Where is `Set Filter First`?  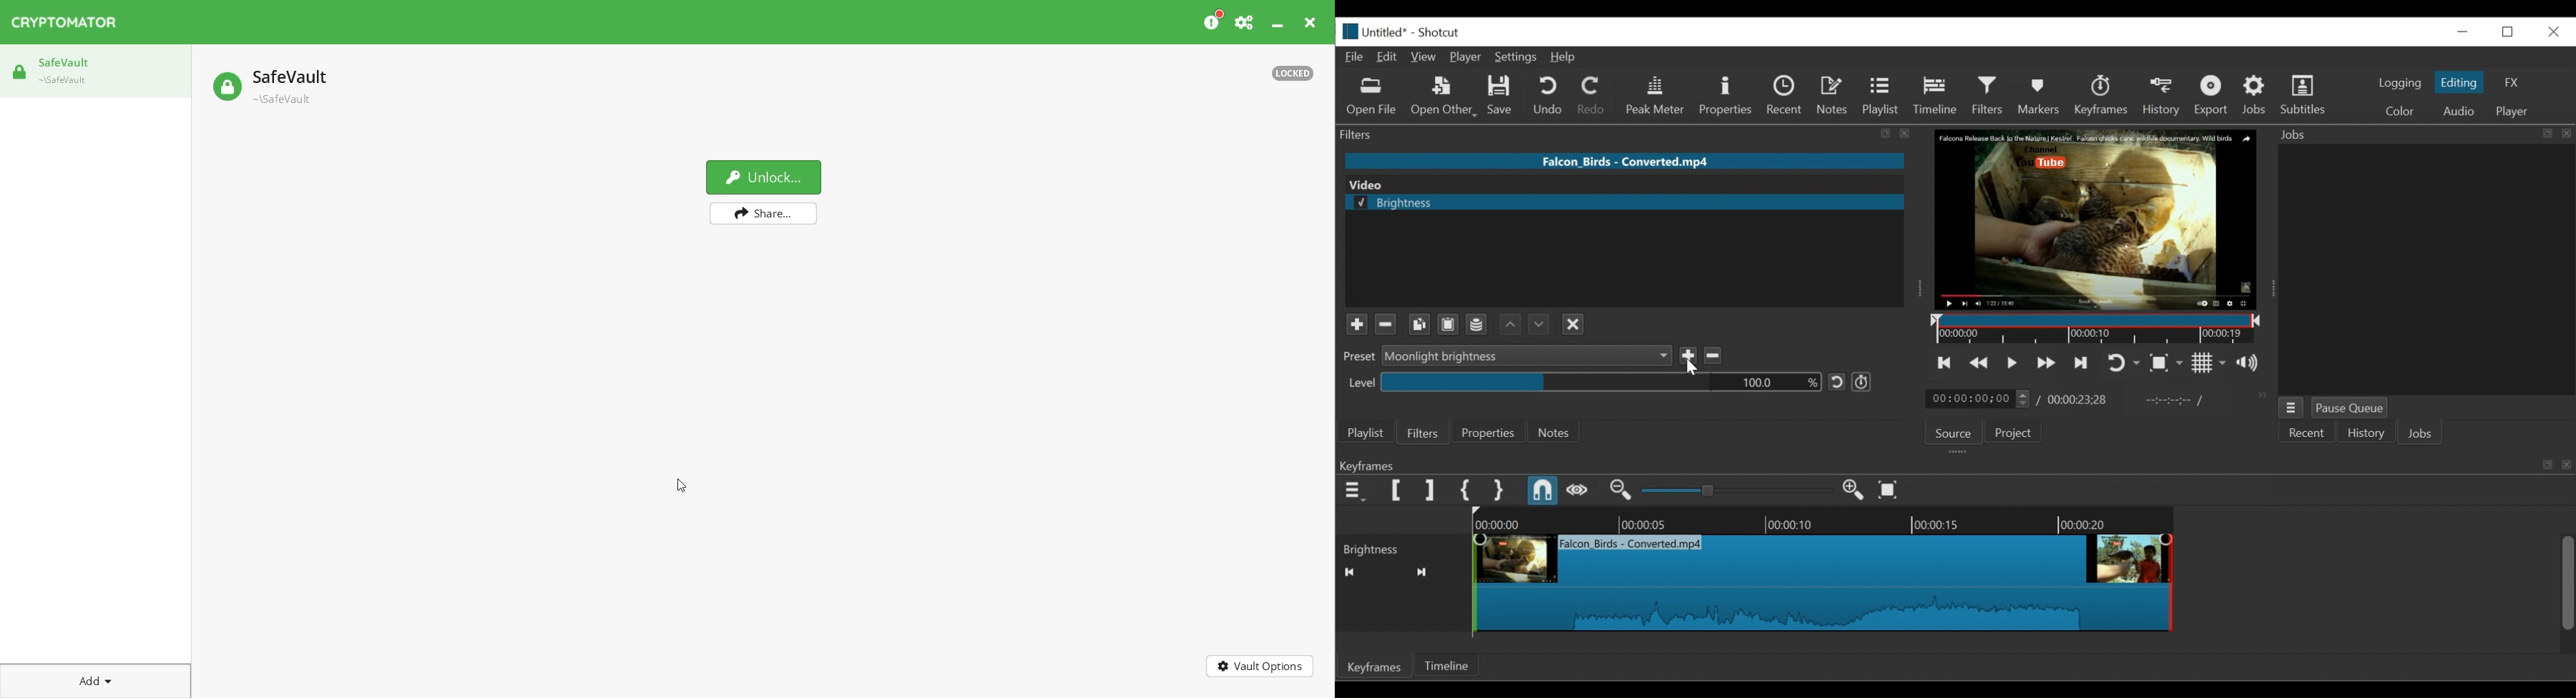
Set Filter First is located at coordinates (1398, 491).